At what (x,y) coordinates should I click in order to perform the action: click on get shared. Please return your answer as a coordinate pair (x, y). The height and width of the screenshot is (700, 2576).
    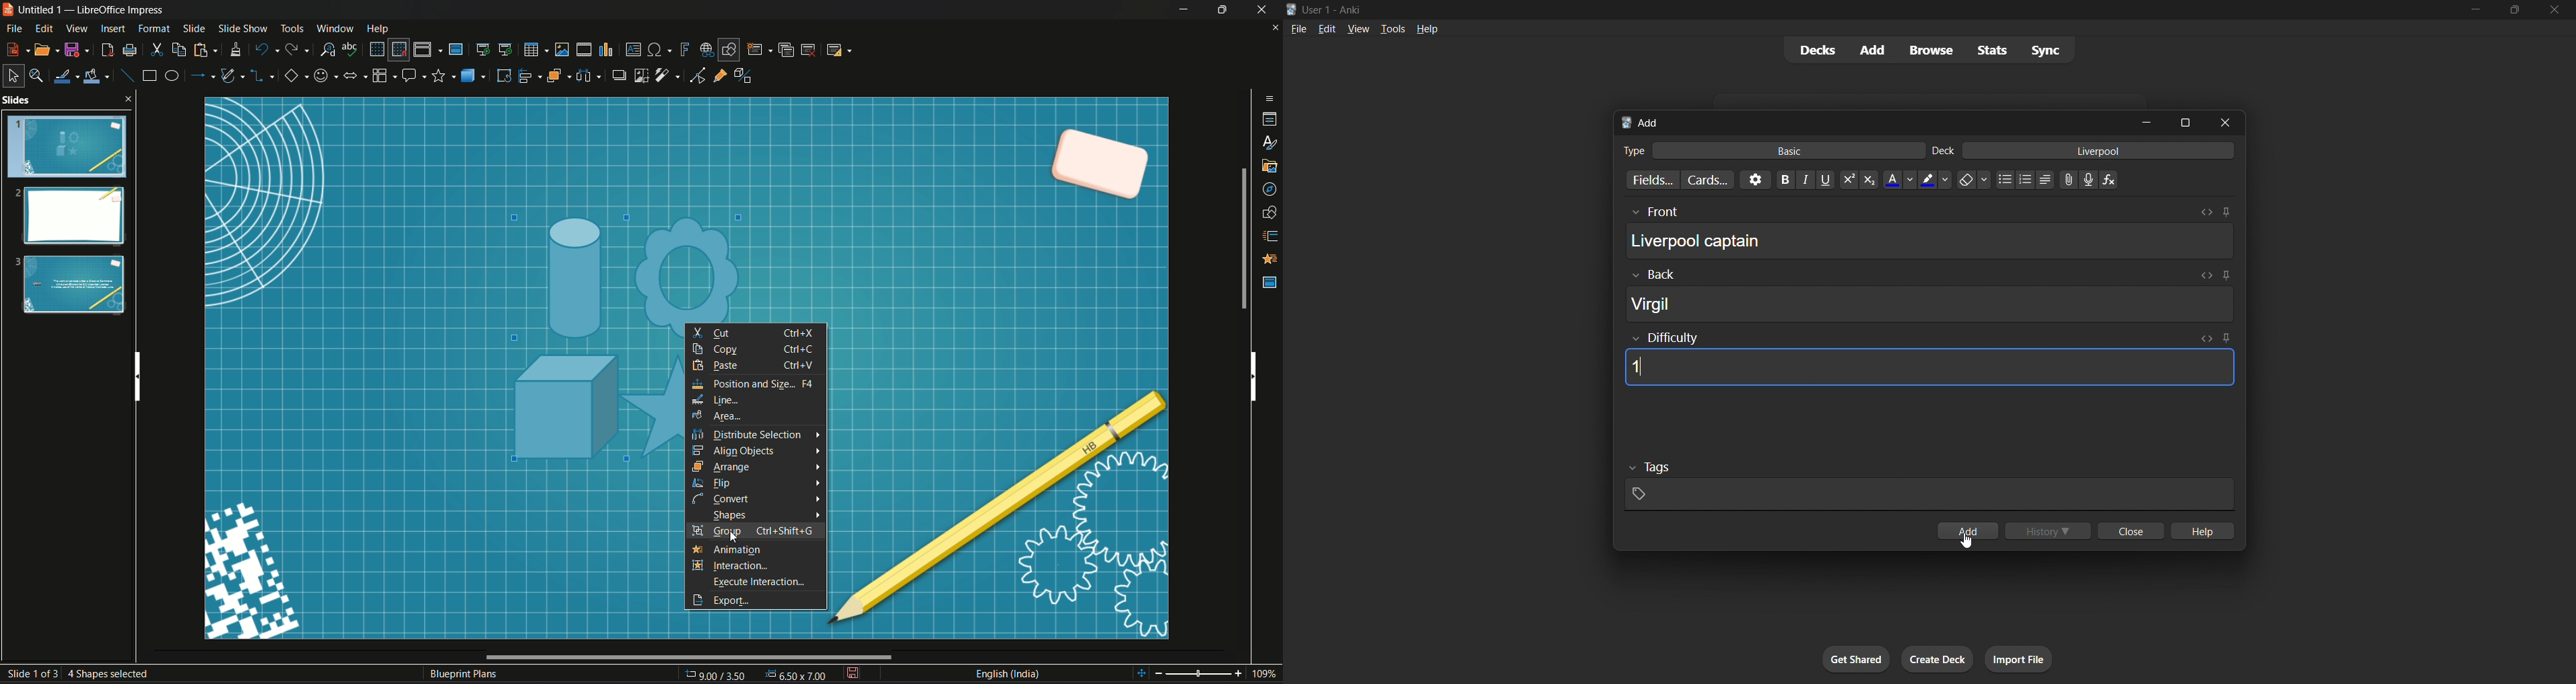
    Looking at the image, I should click on (1856, 659).